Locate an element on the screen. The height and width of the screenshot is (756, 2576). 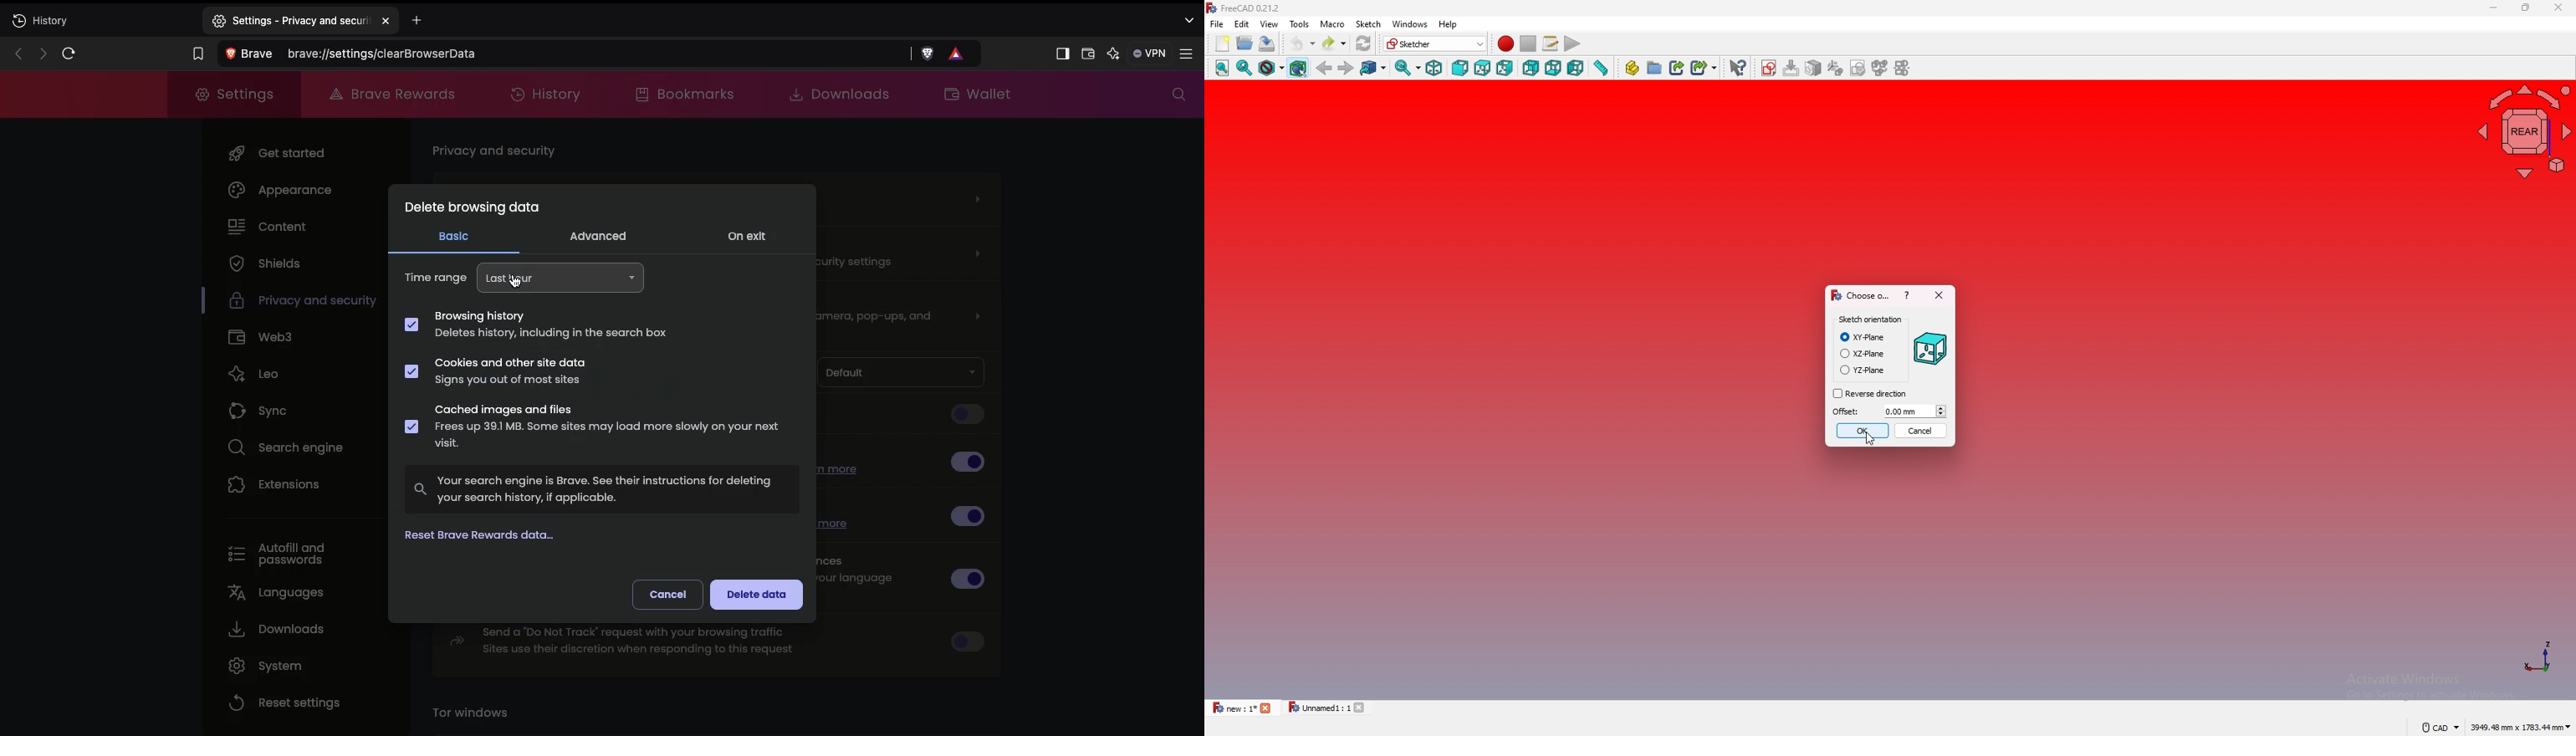
close is located at coordinates (1364, 707).